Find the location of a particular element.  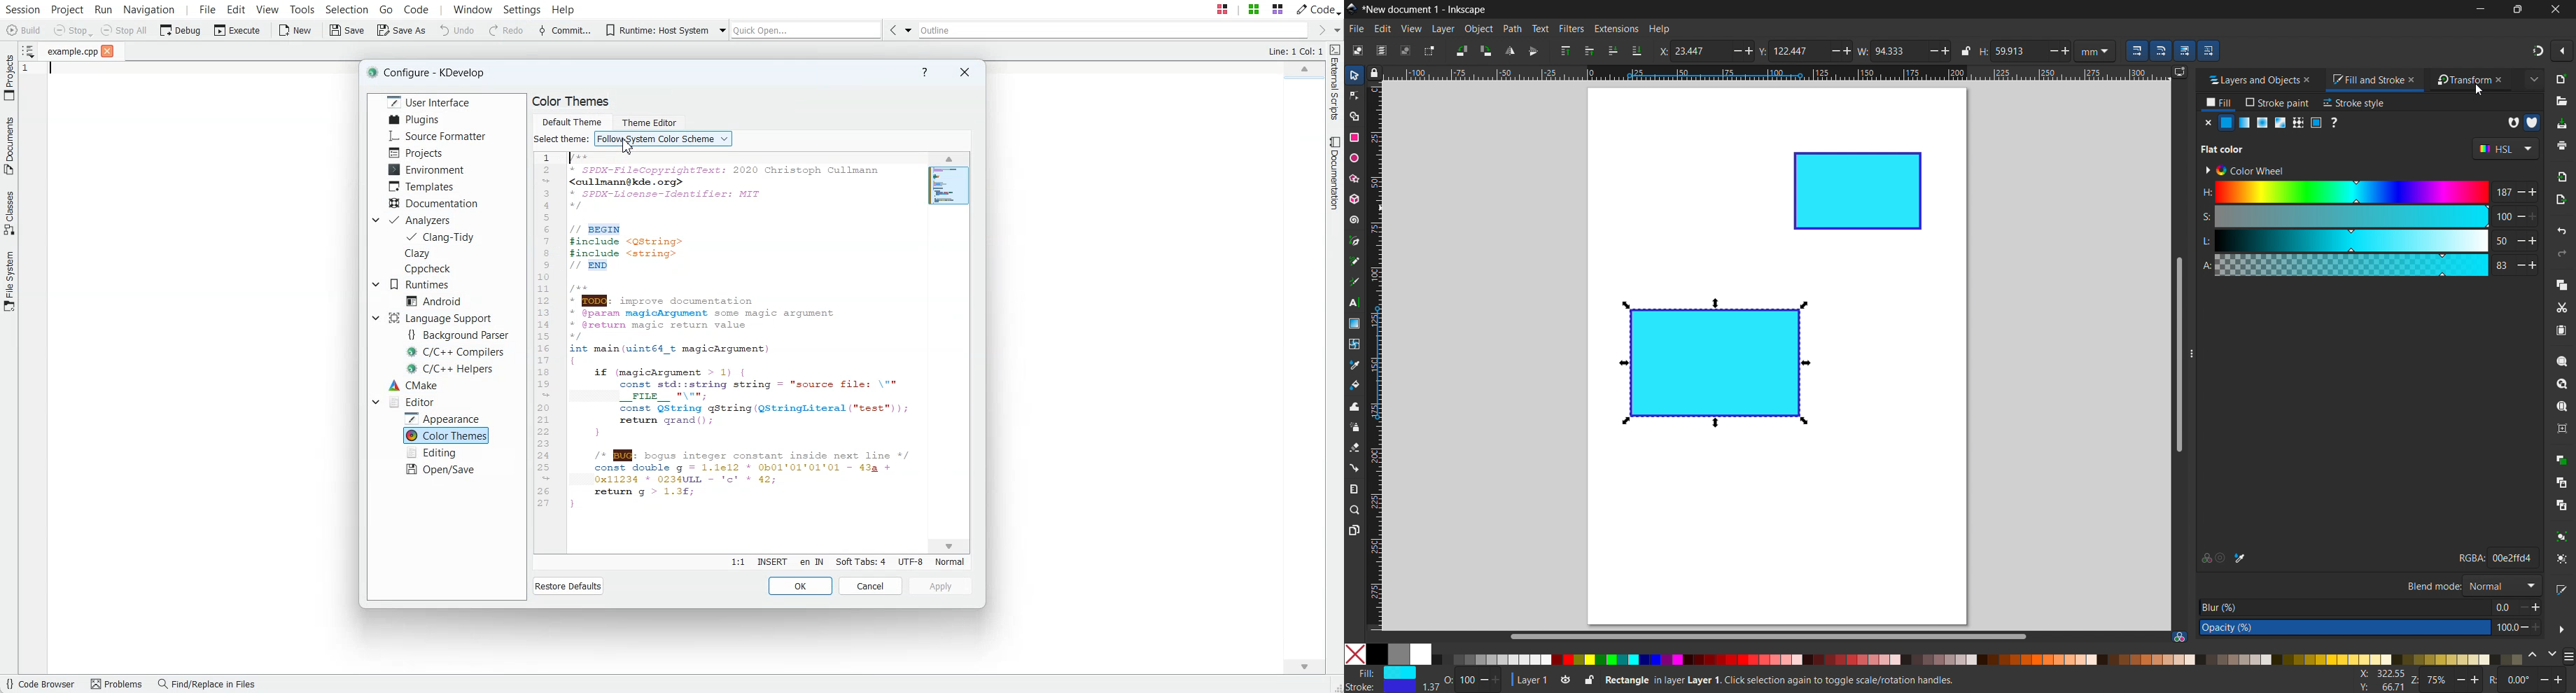

path is located at coordinates (1512, 29).